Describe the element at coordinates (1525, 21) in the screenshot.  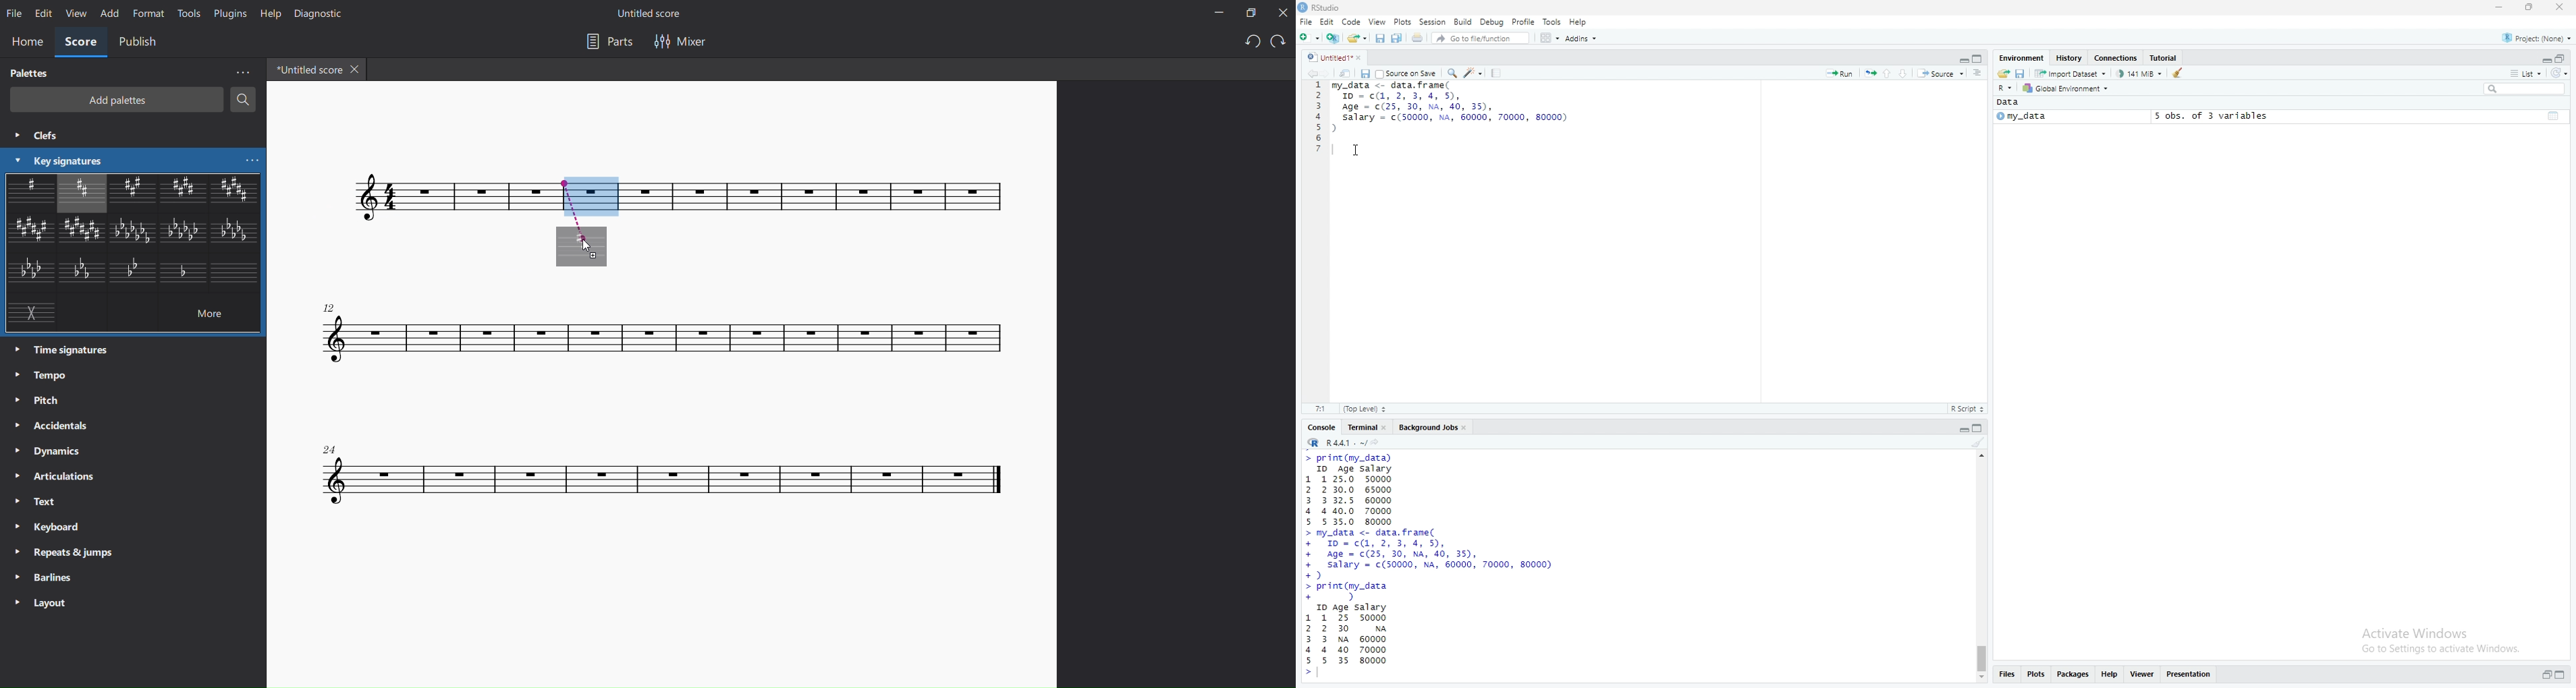
I see `Profile` at that location.